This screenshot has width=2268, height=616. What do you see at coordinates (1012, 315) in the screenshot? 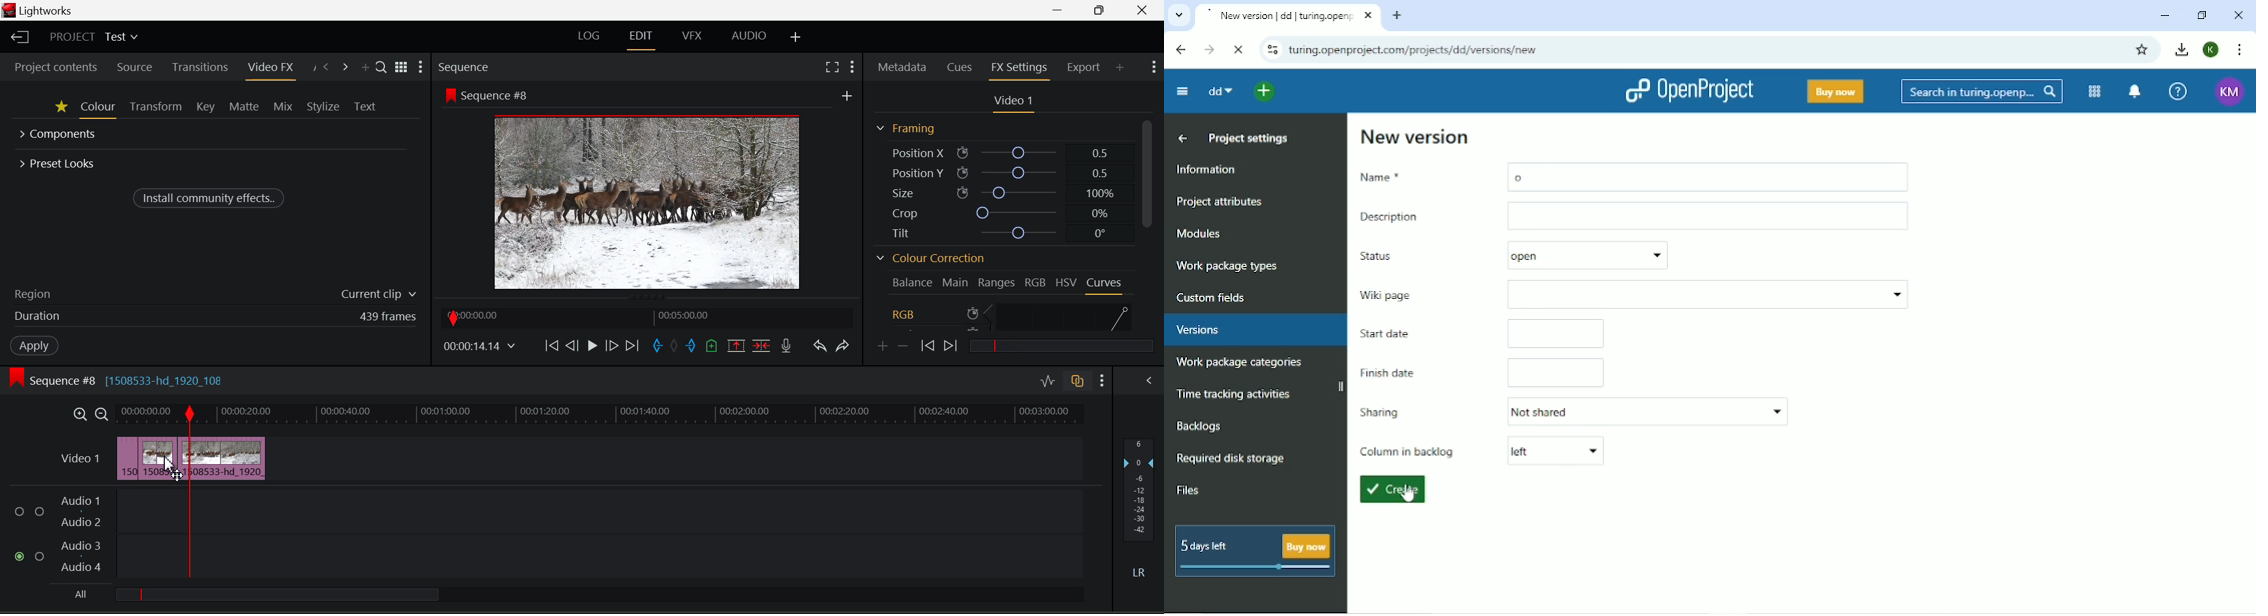
I see `RGB Curve` at bounding box center [1012, 315].